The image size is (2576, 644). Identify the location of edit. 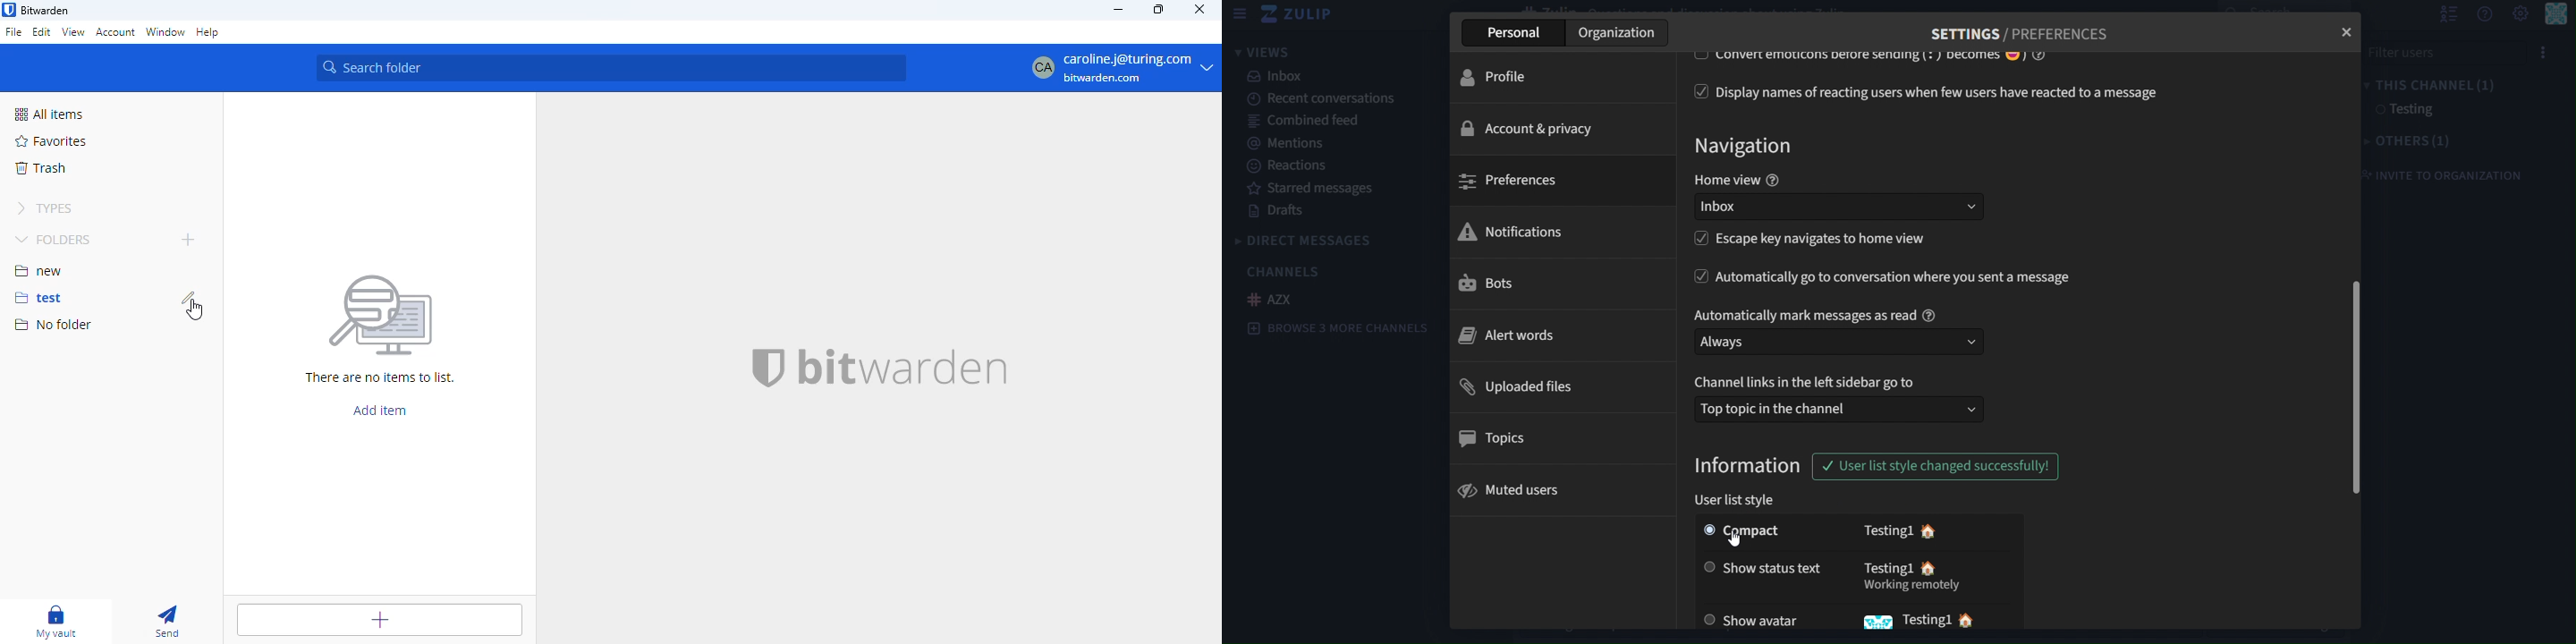
(42, 33).